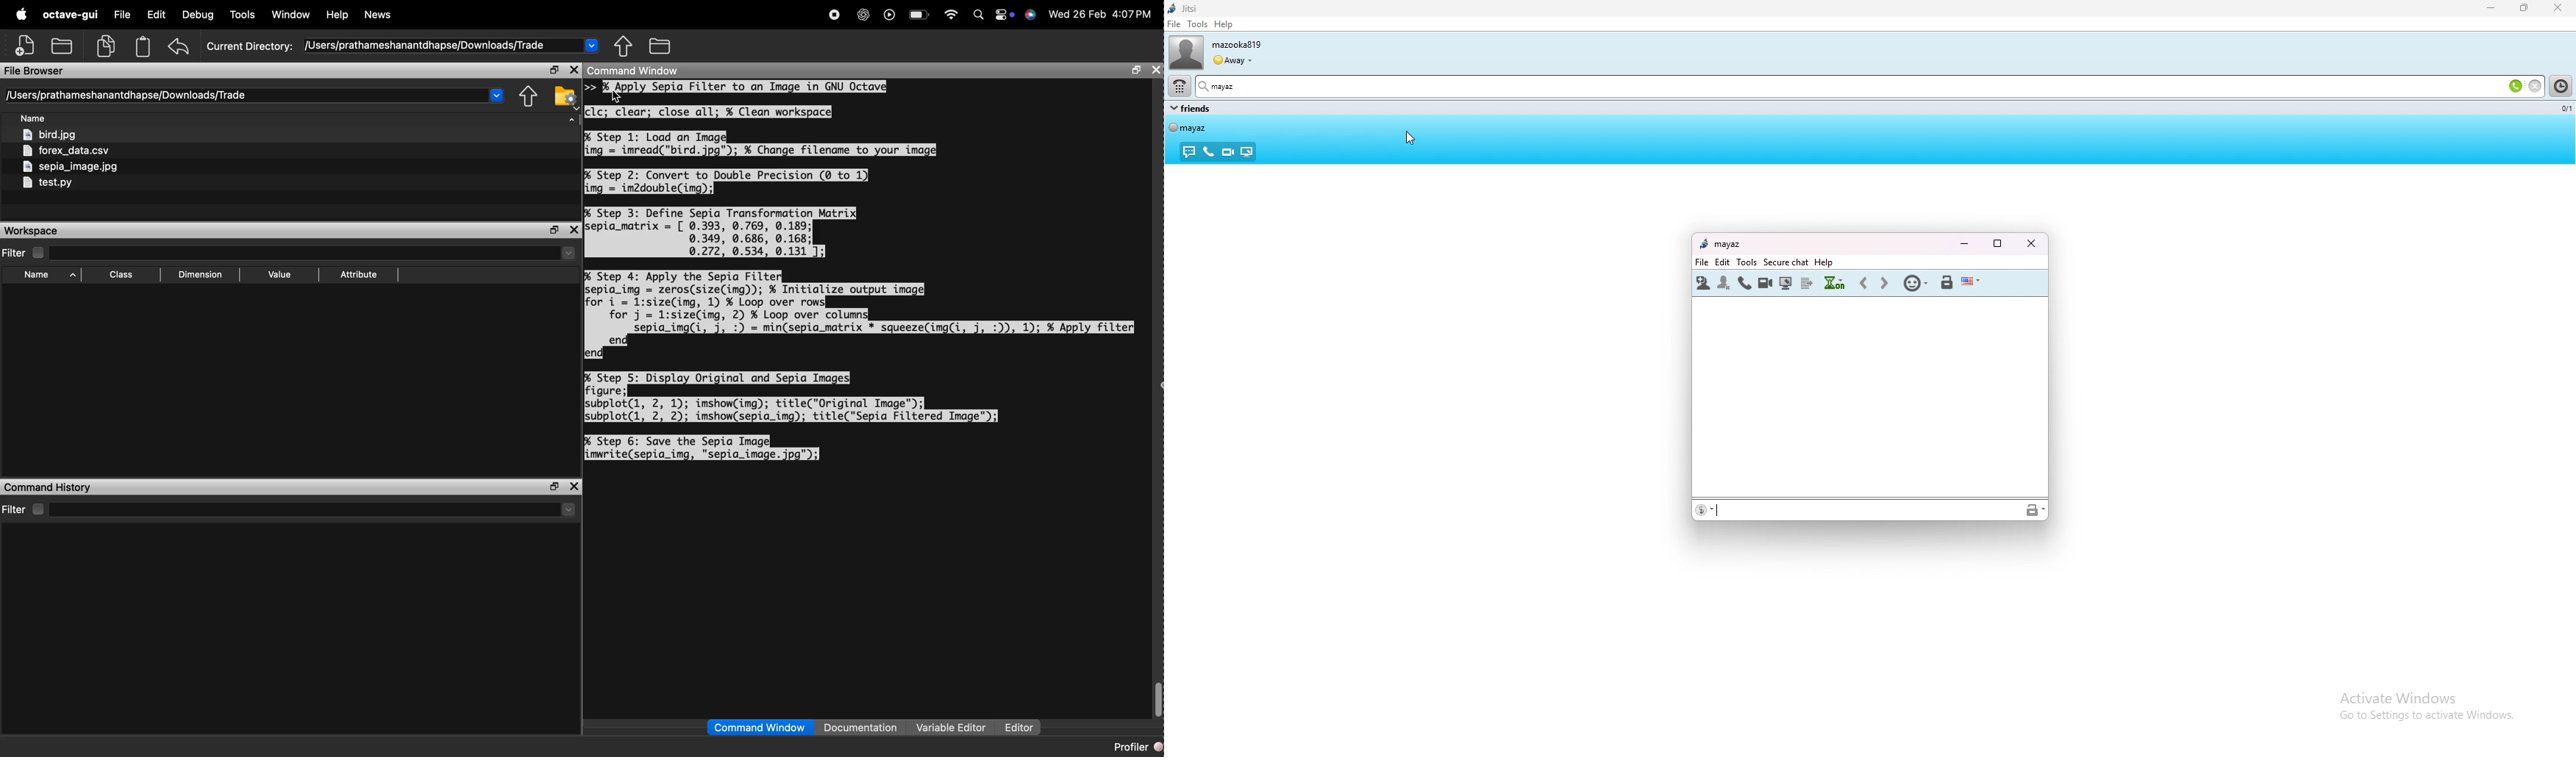 Image resolution: width=2576 pixels, height=784 pixels. What do you see at coordinates (576, 486) in the screenshot?
I see `close` at bounding box center [576, 486].